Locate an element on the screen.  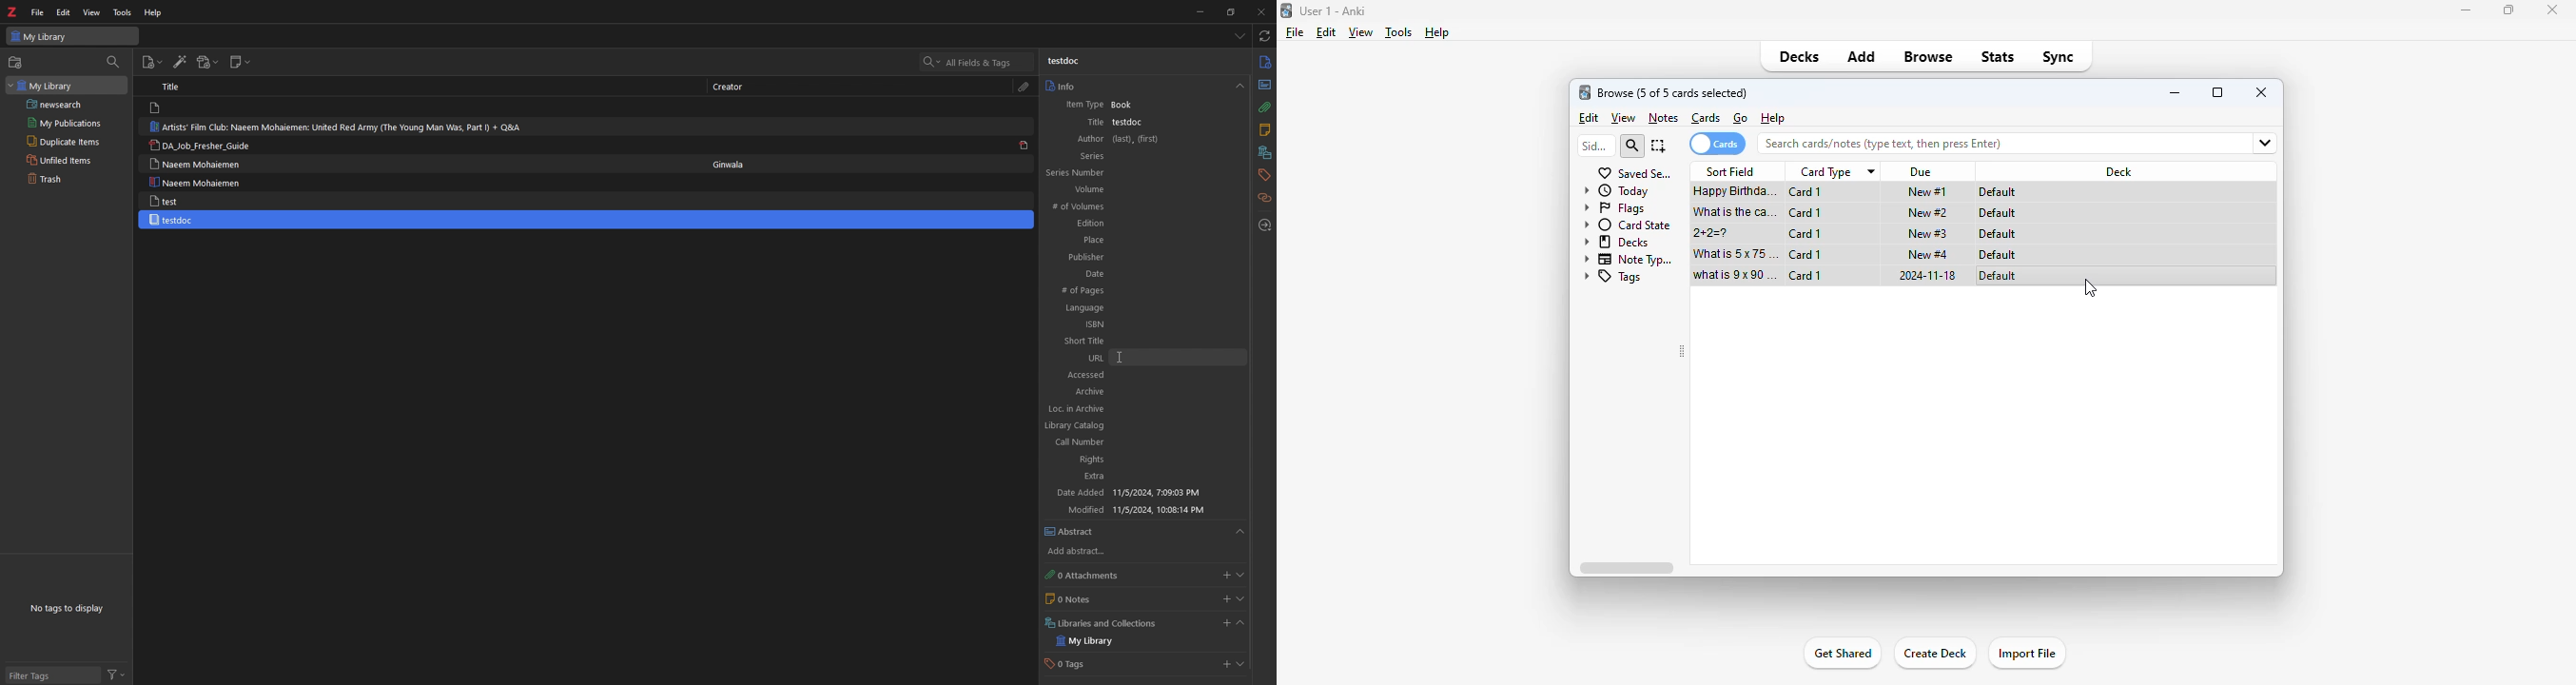
what is the capital of France? is located at coordinates (1734, 212).